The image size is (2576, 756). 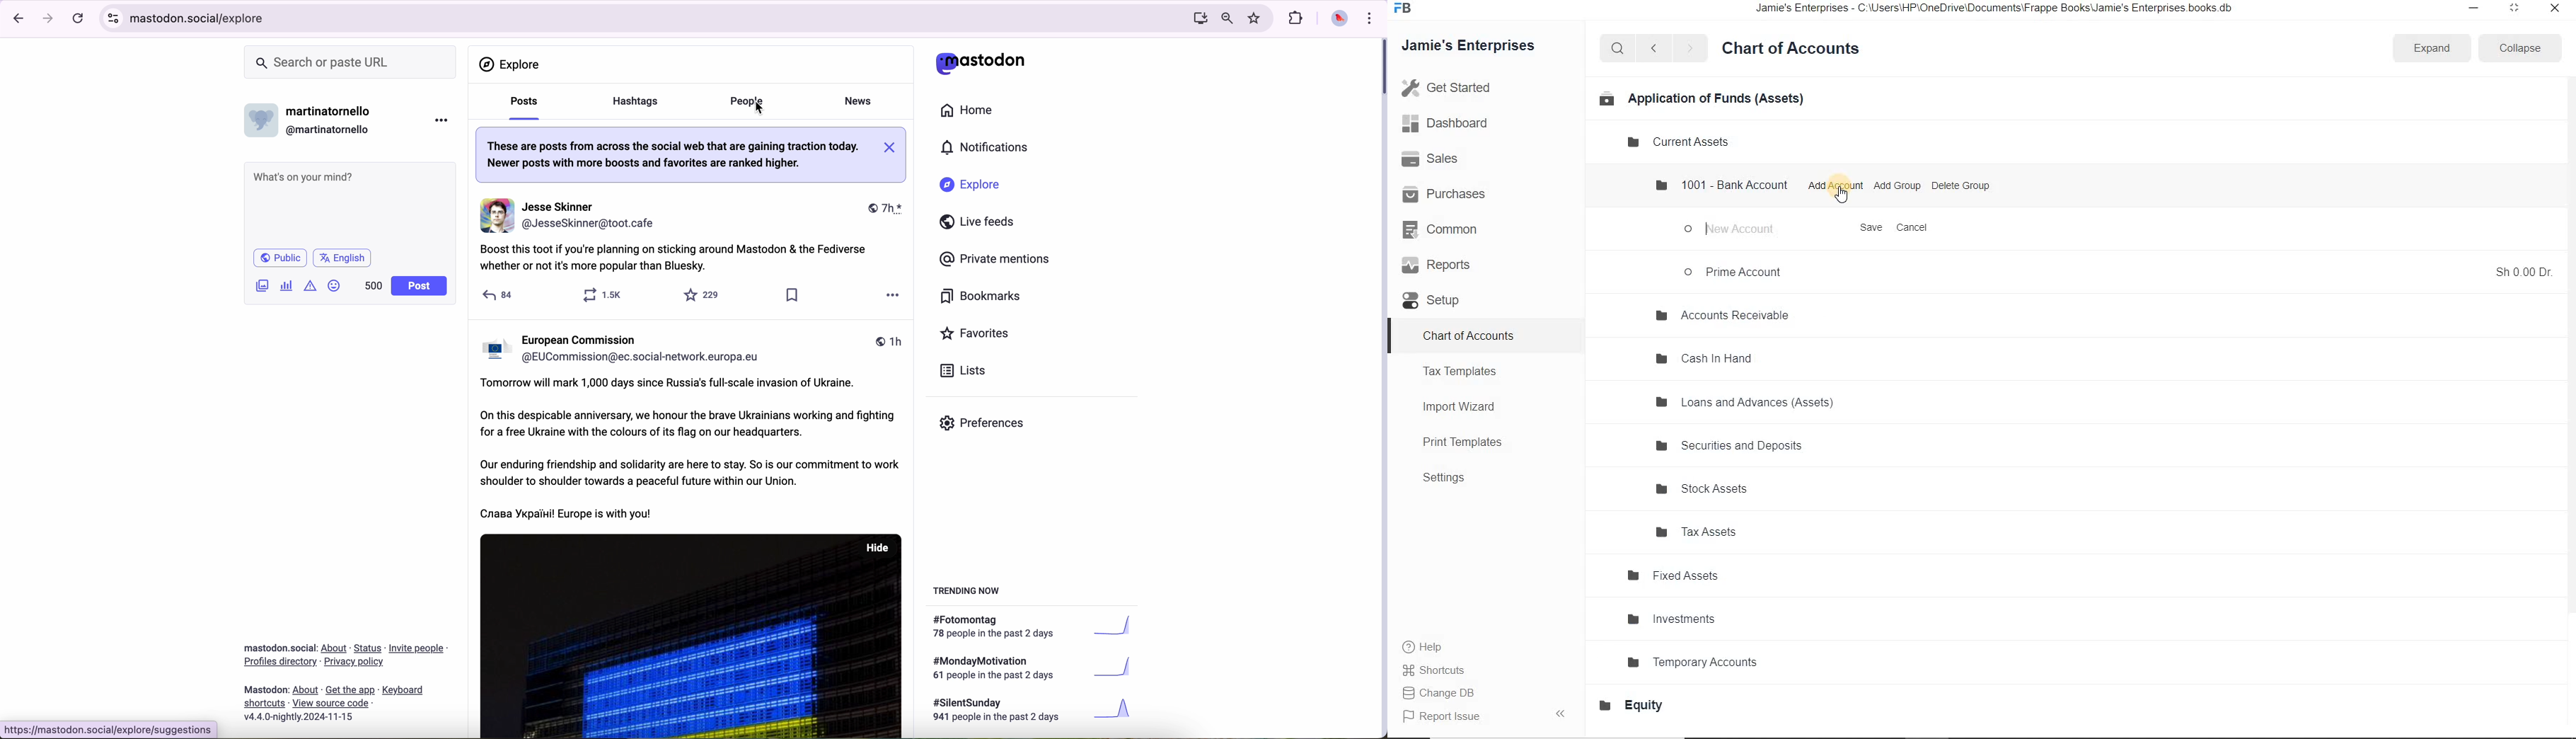 I want to click on username, so click(x=313, y=118).